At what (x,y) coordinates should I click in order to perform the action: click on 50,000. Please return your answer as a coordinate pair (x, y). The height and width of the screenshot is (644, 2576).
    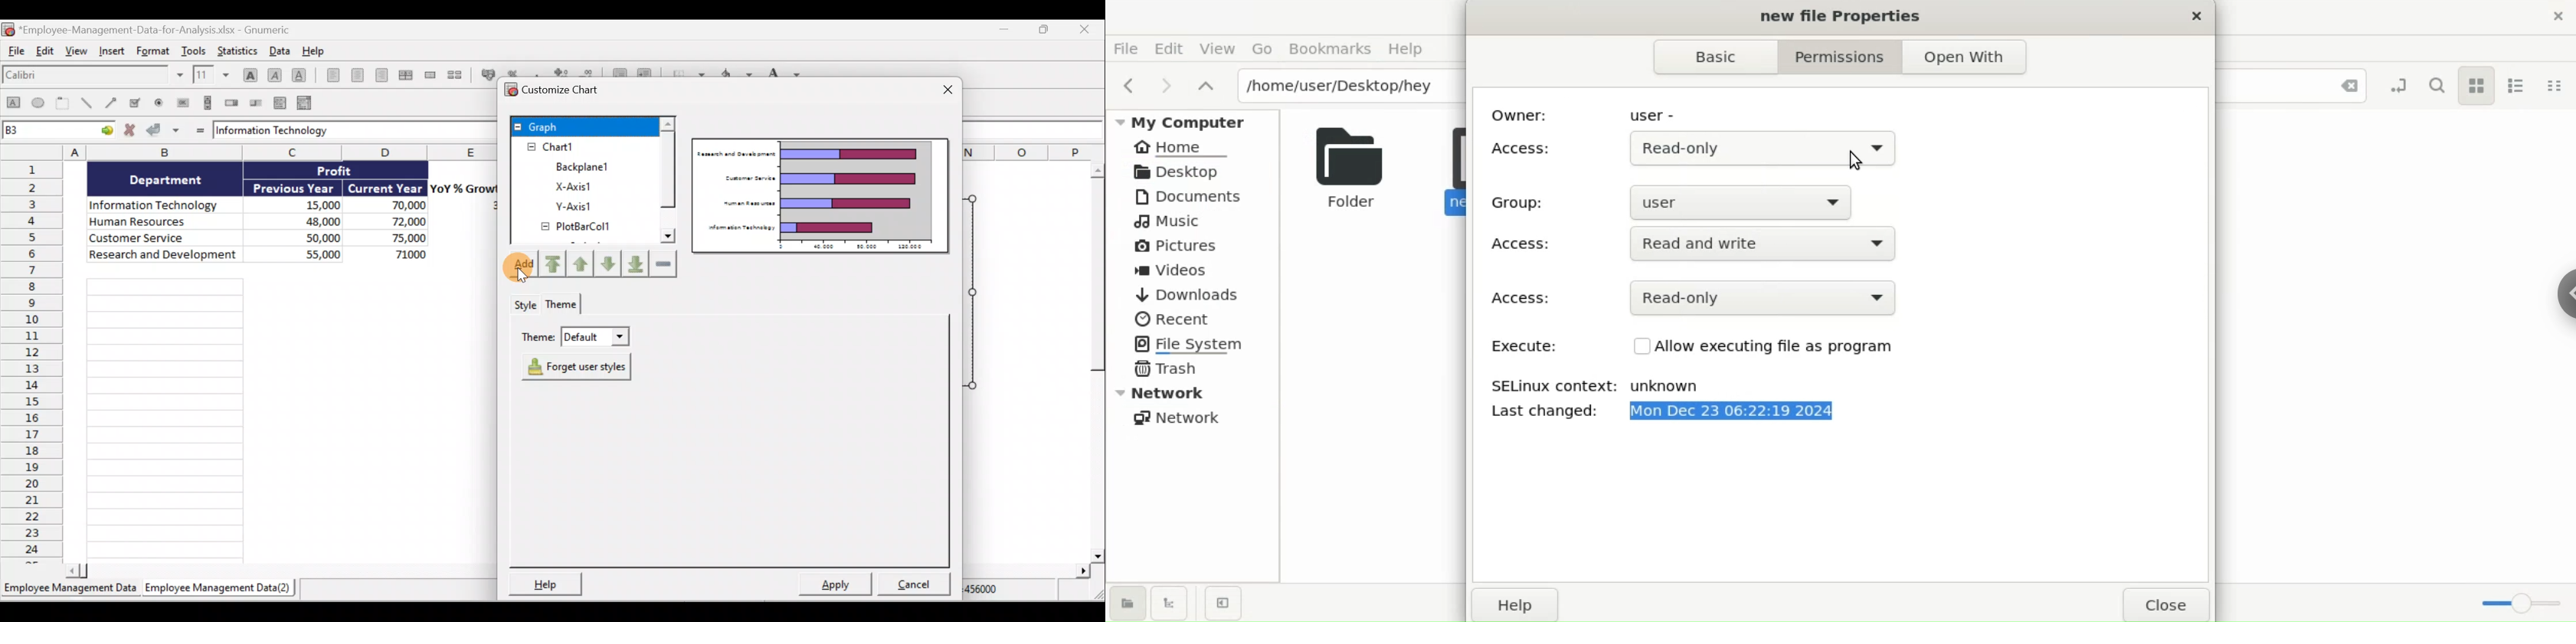
    Looking at the image, I should click on (311, 237).